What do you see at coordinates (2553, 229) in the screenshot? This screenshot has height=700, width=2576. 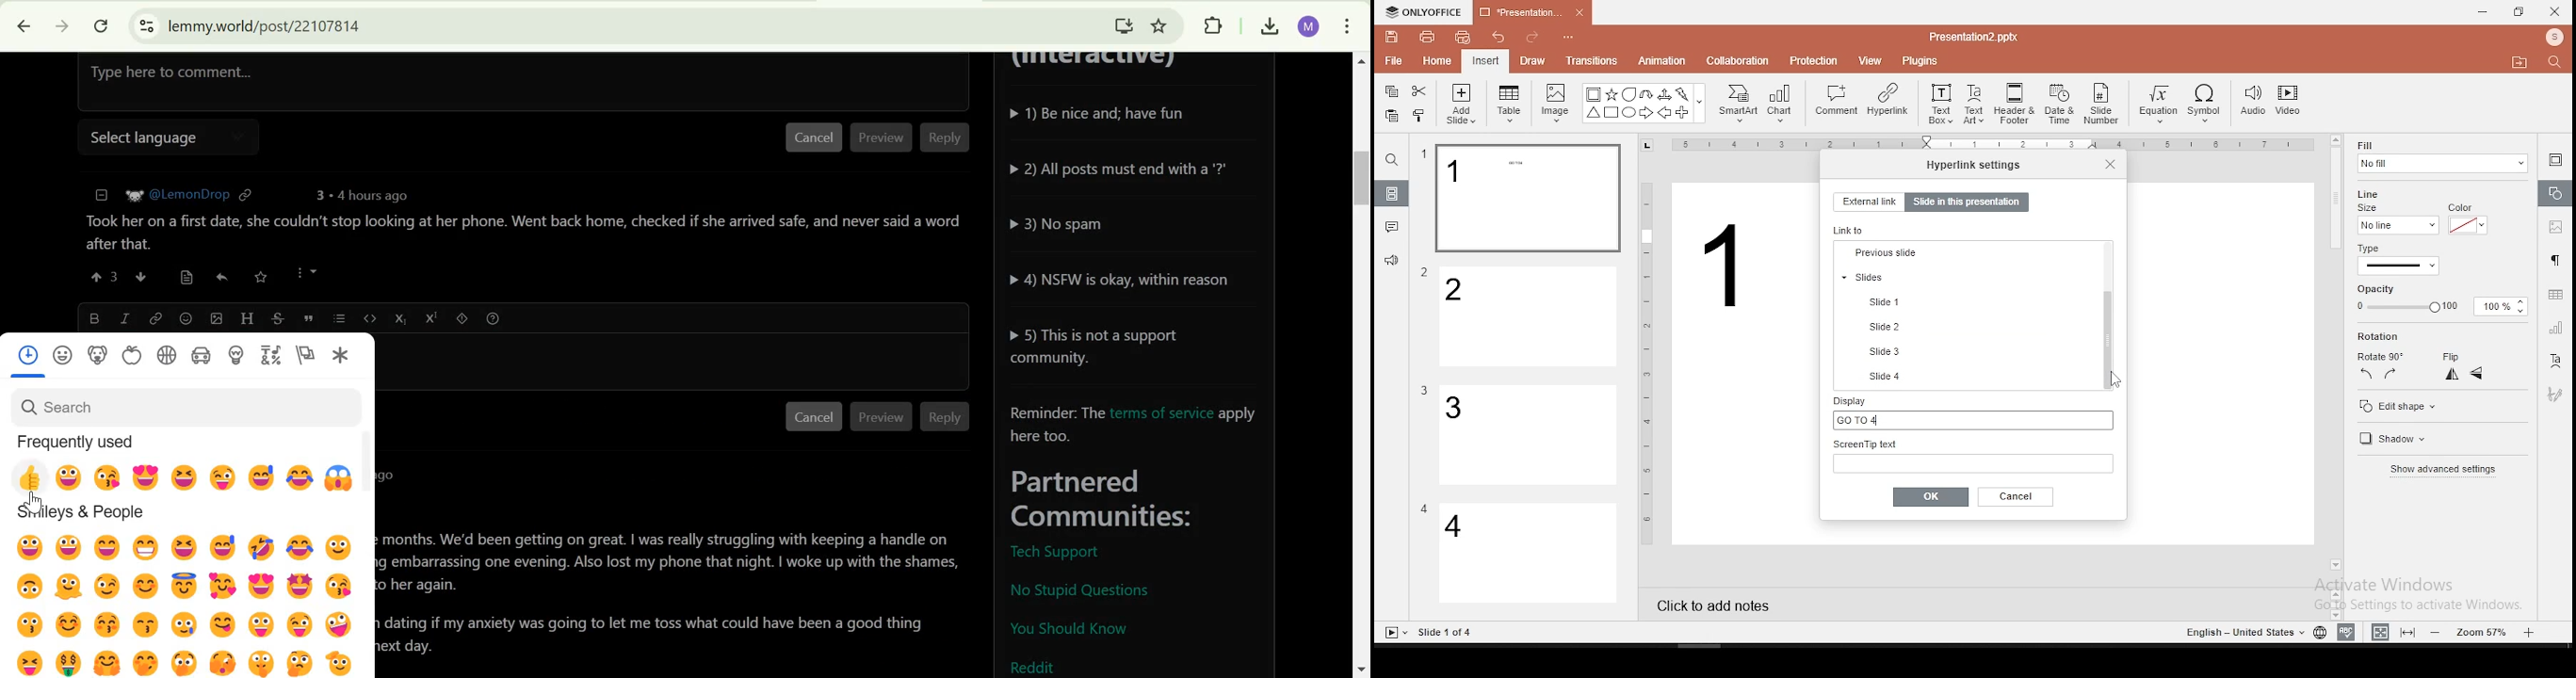 I see `image settings` at bounding box center [2553, 229].